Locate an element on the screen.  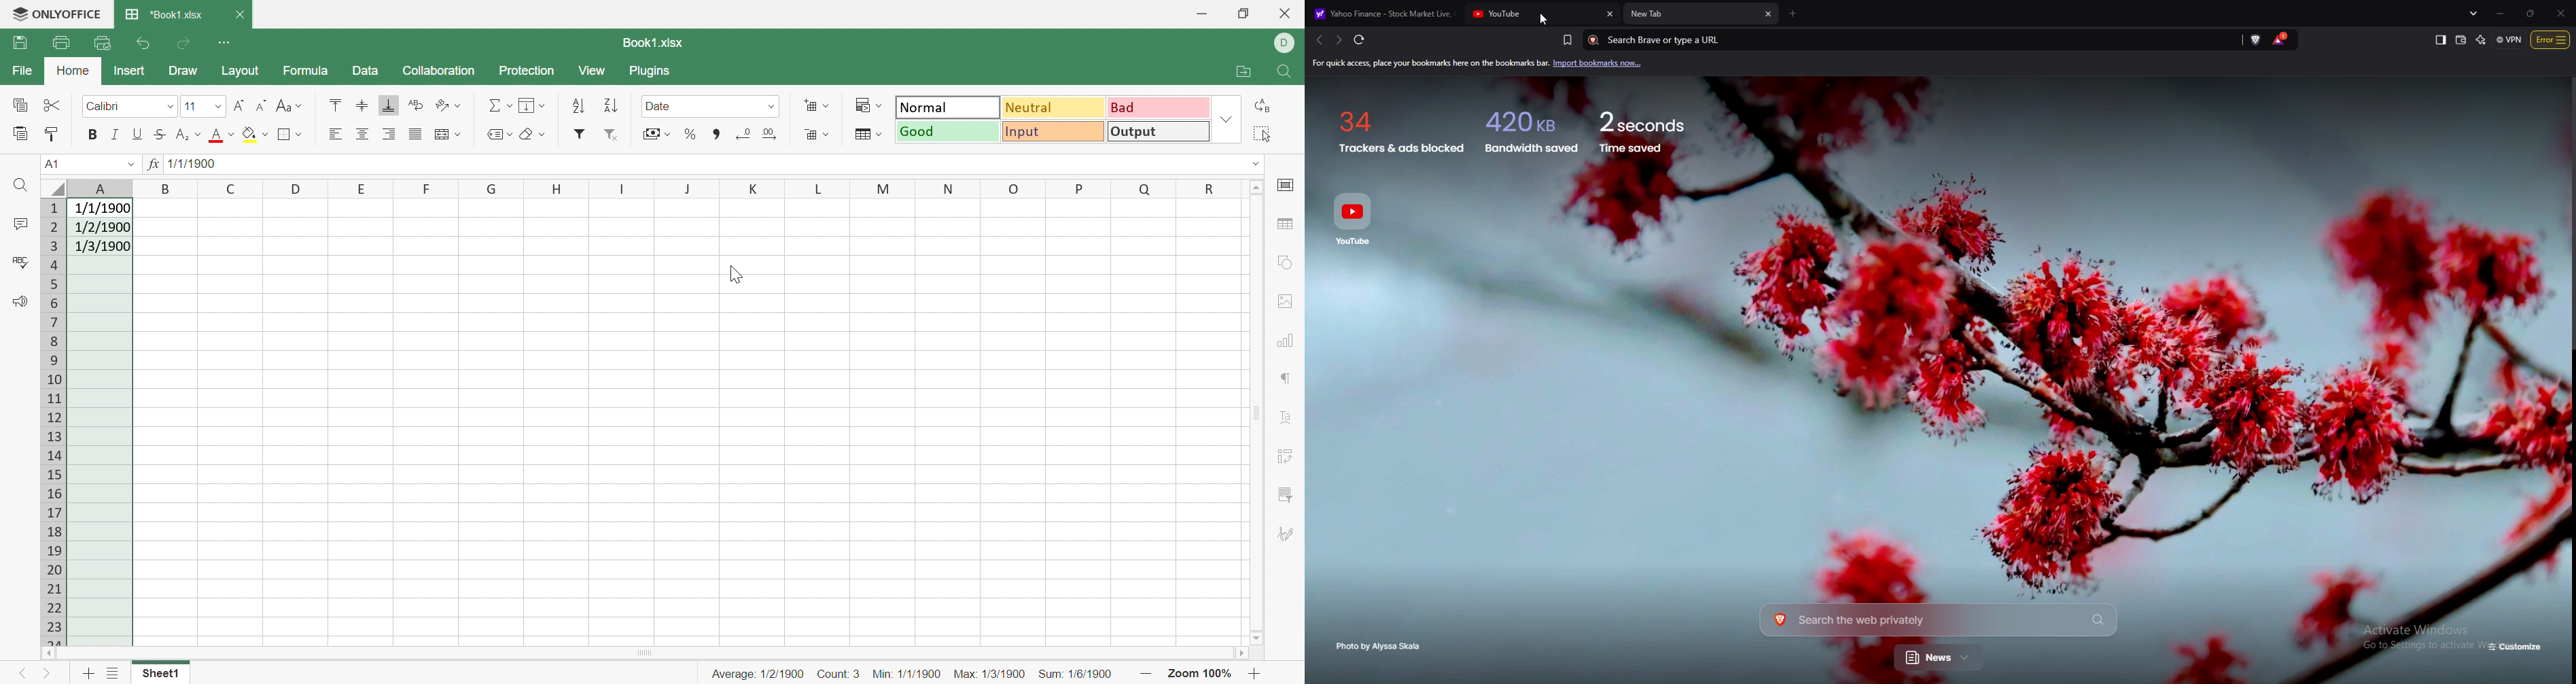
Scroll left is located at coordinates (48, 653).